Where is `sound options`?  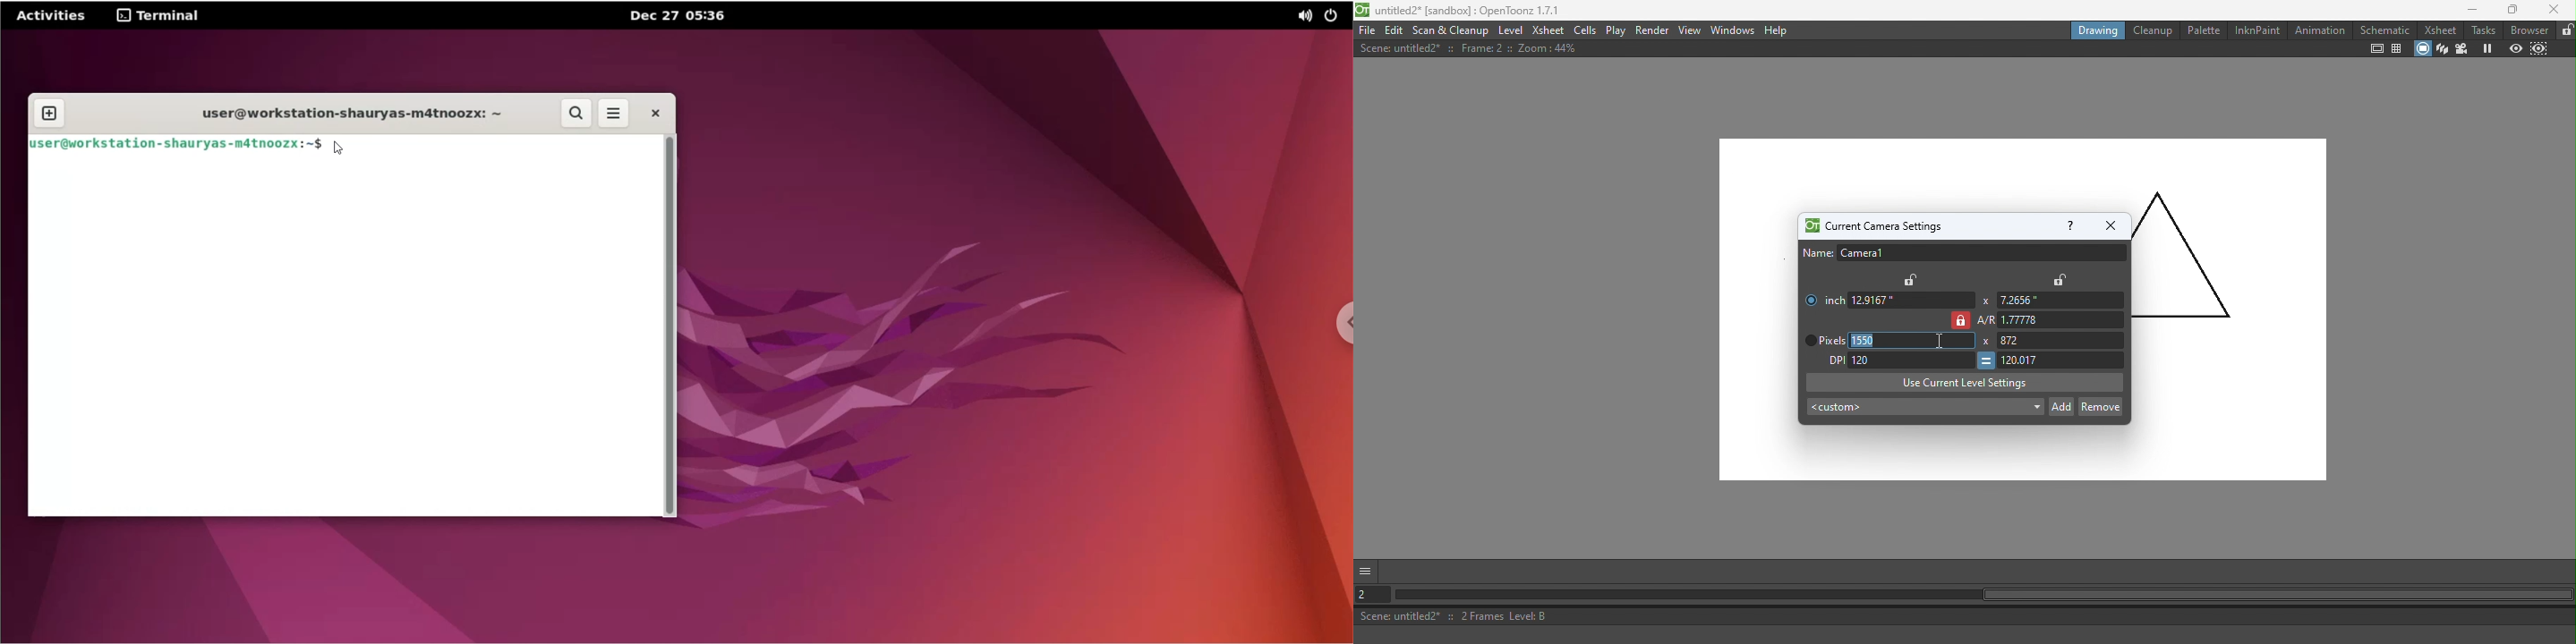
sound options is located at coordinates (1302, 17).